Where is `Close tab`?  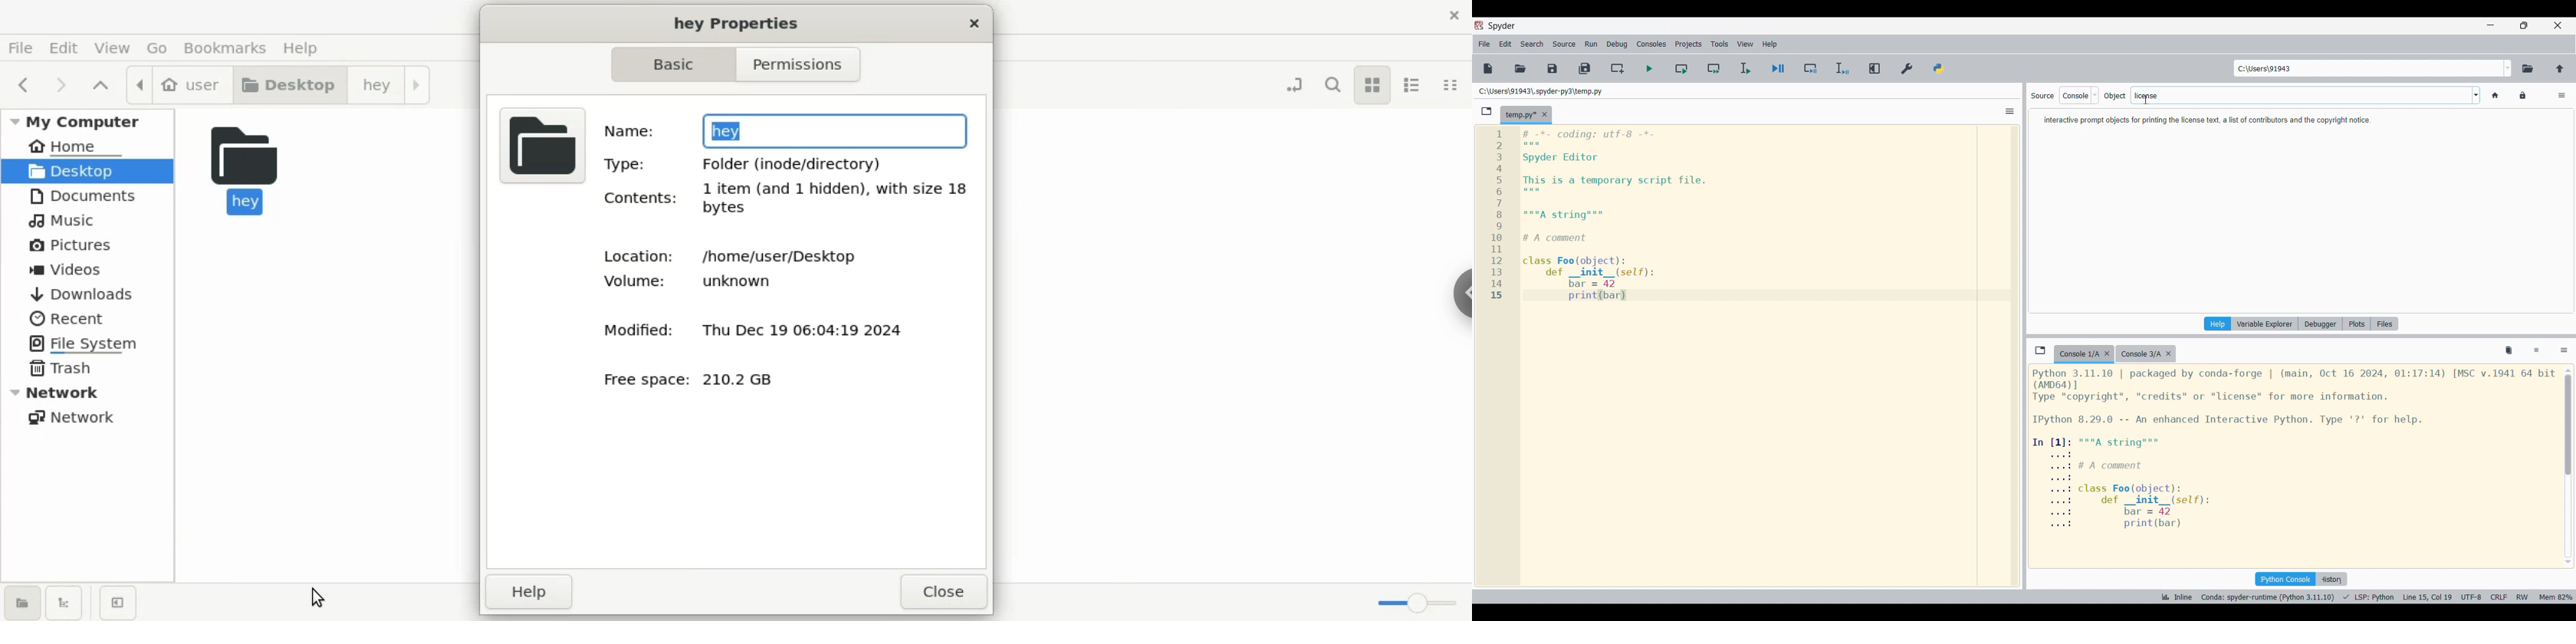
Close tab is located at coordinates (2107, 354).